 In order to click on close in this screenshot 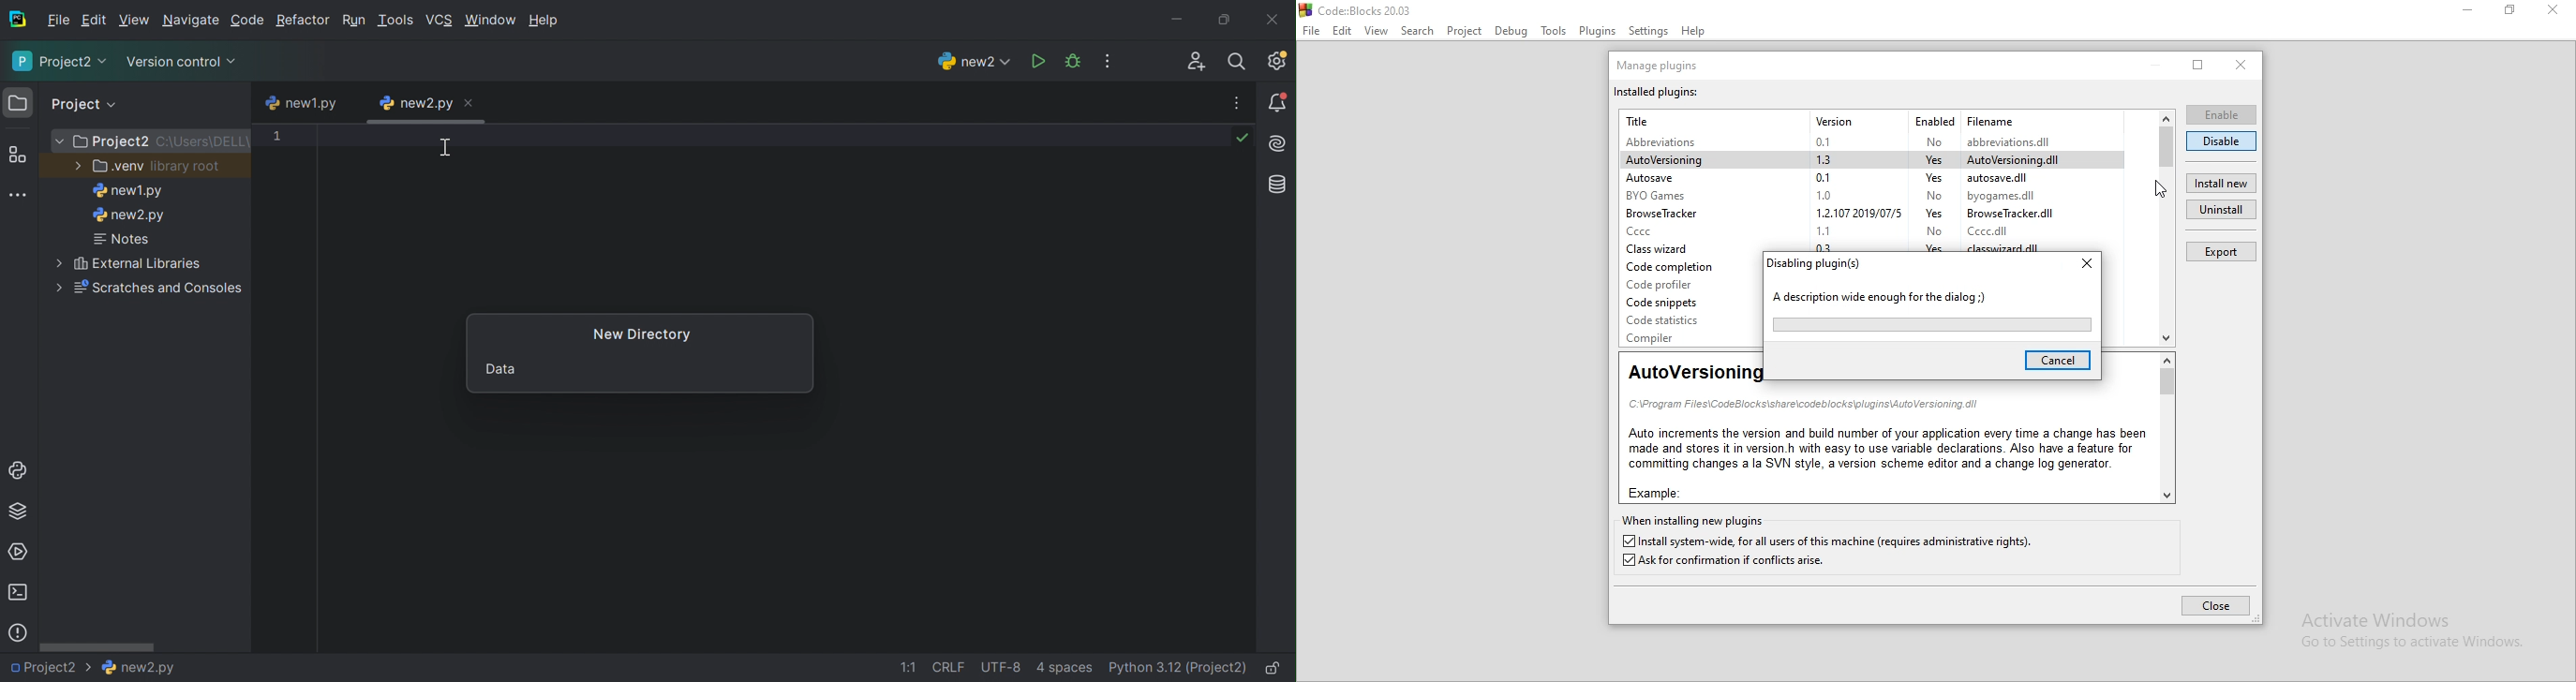, I will do `click(2551, 11)`.